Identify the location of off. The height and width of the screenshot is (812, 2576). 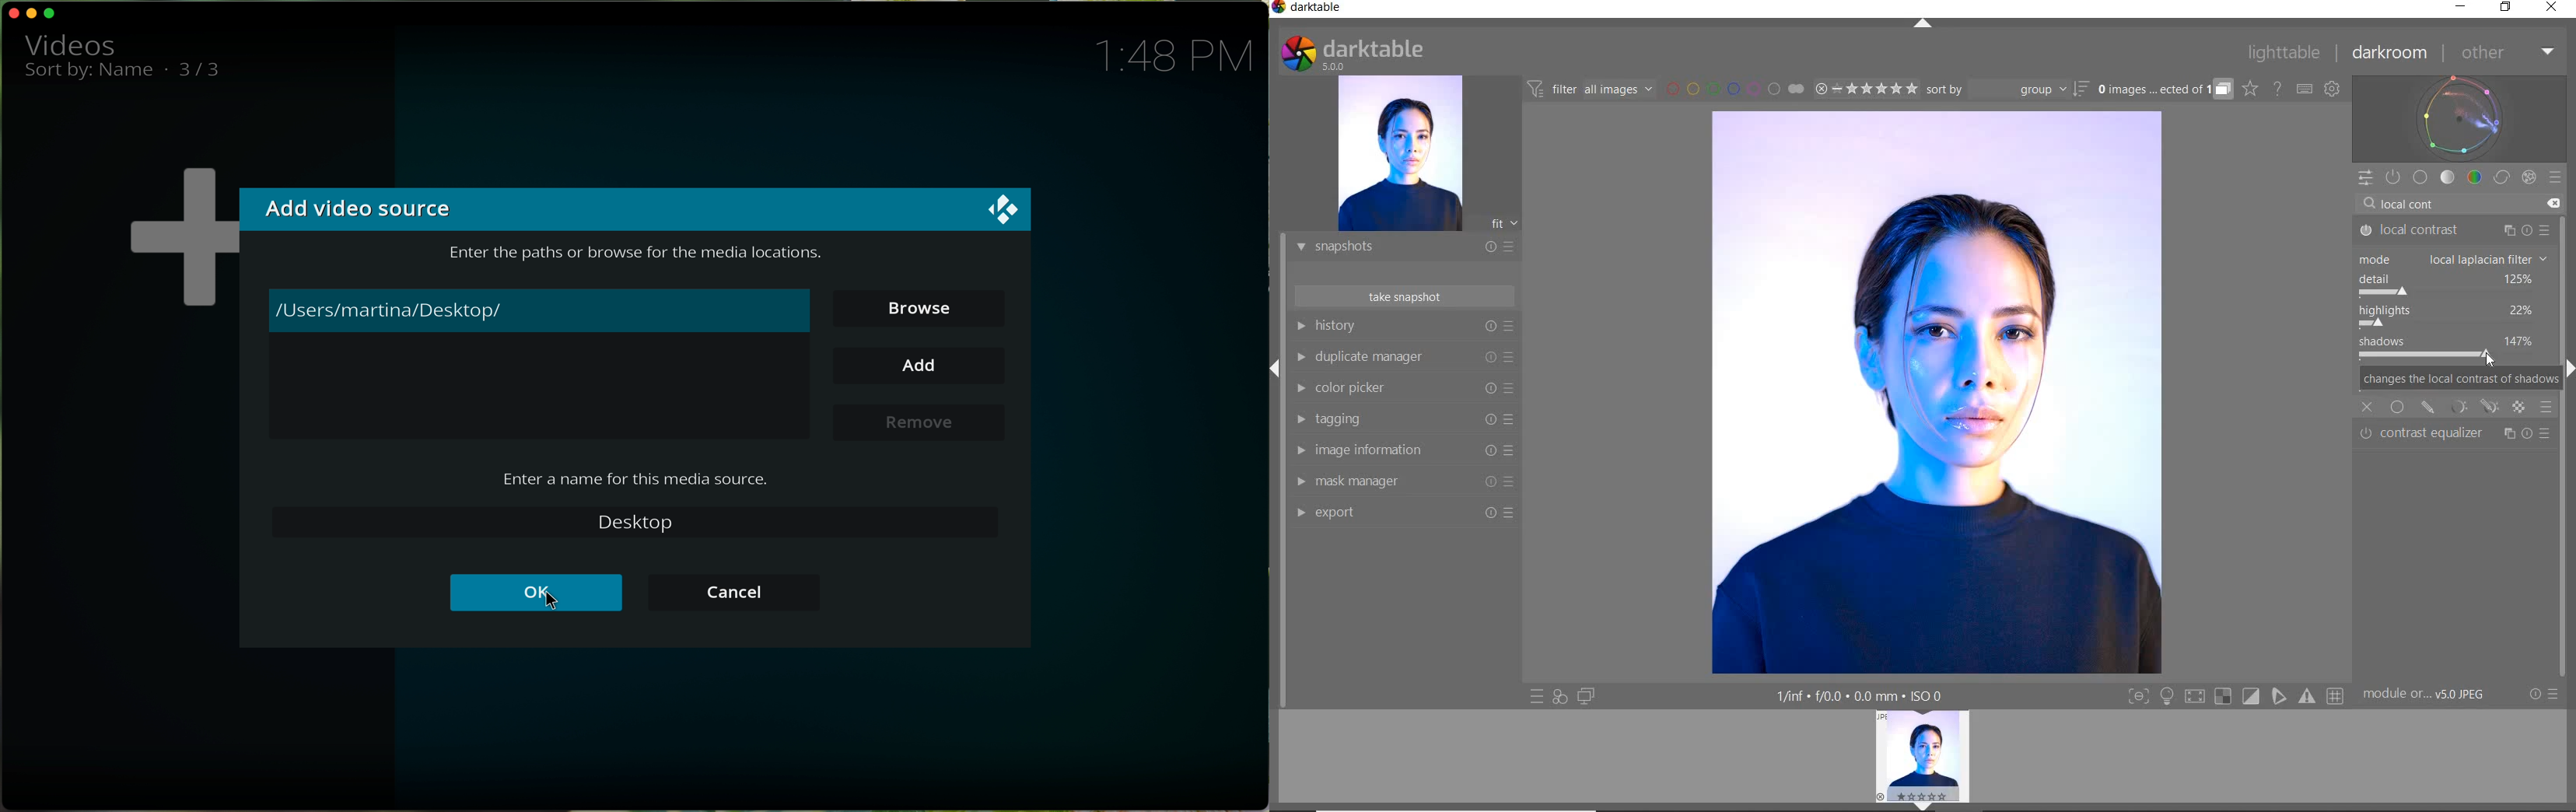
(2368, 405).